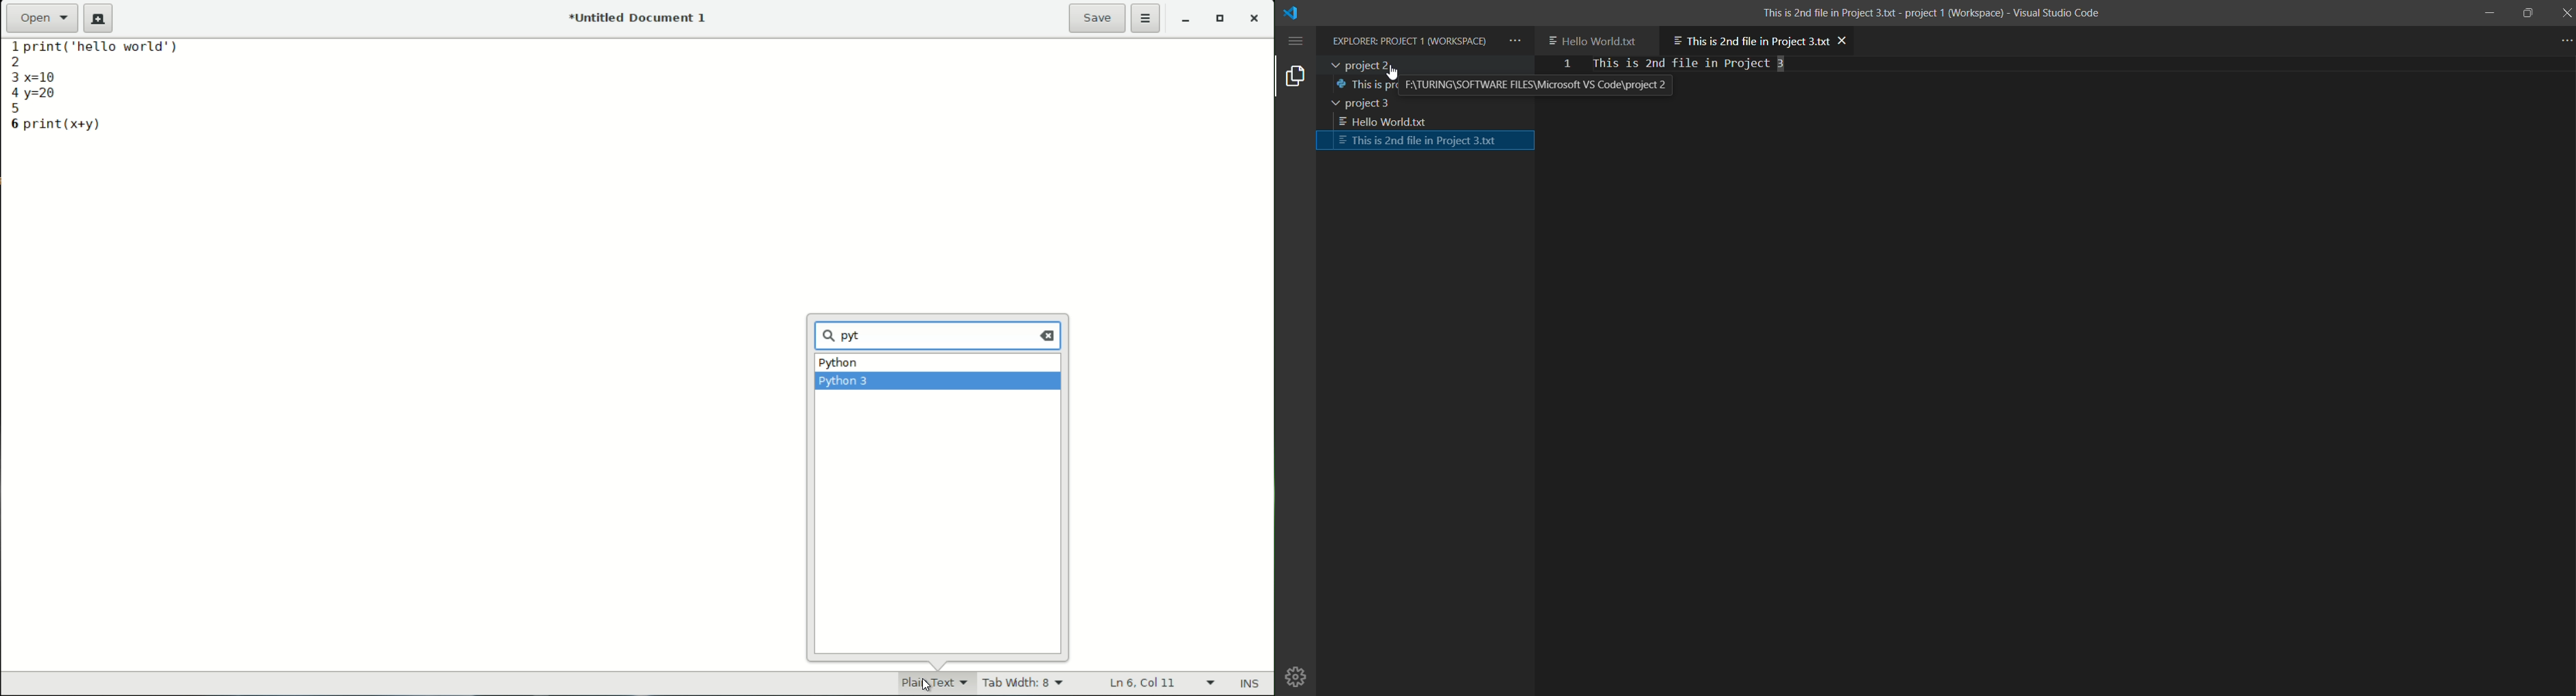 This screenshot has width=2576, height=700. Describe the element at coordinates (11, 86) in the screenshot. I see `line numbers` at that location.